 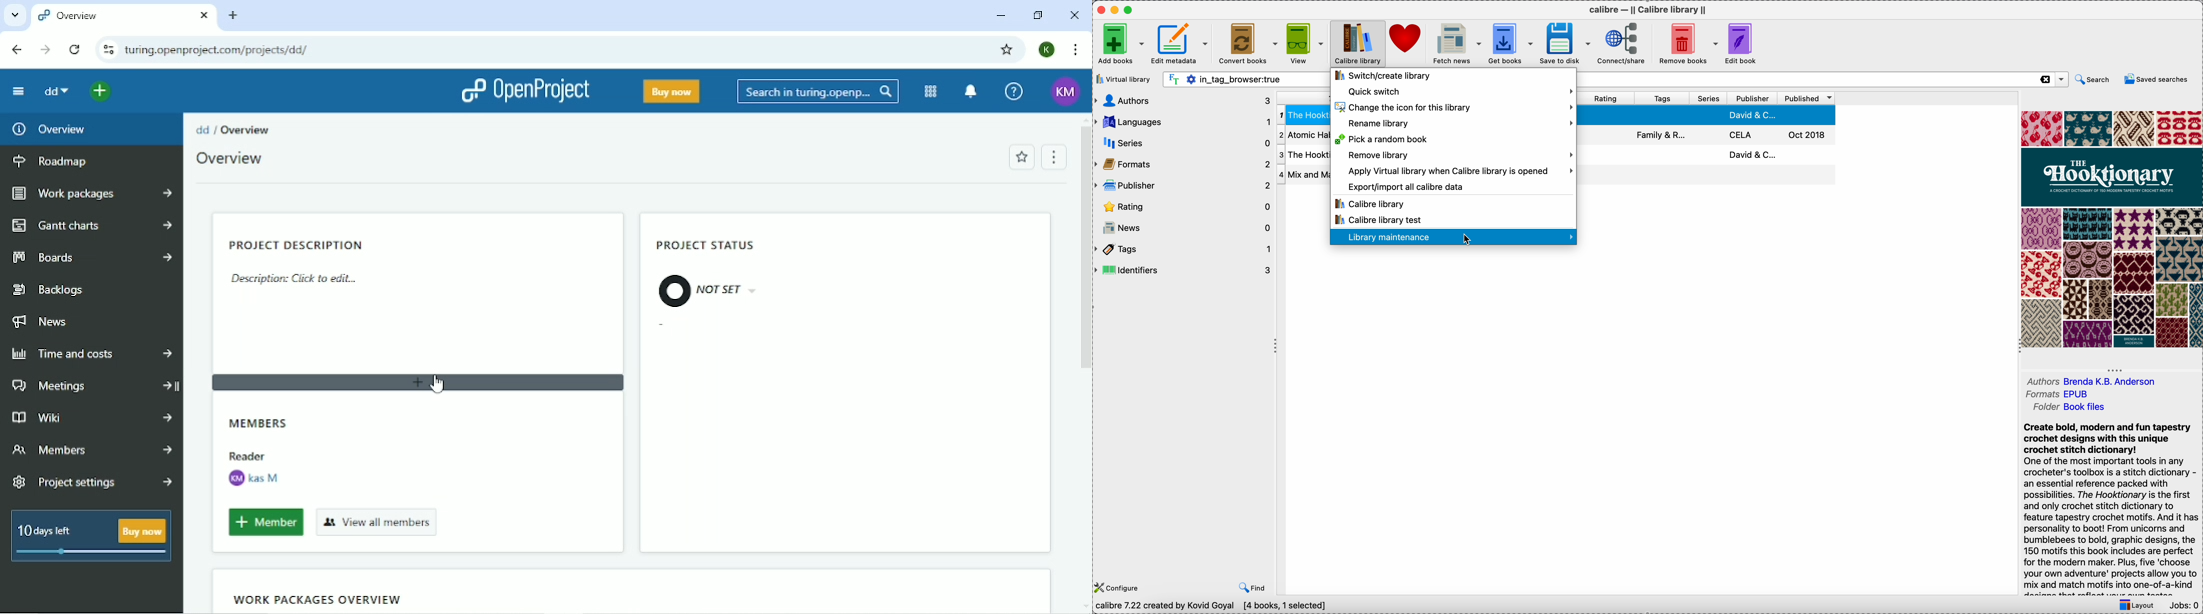 What do you see at coordinates (2045, 79) in the screenshot?
I see `close` at bounding box center [2045, 79].